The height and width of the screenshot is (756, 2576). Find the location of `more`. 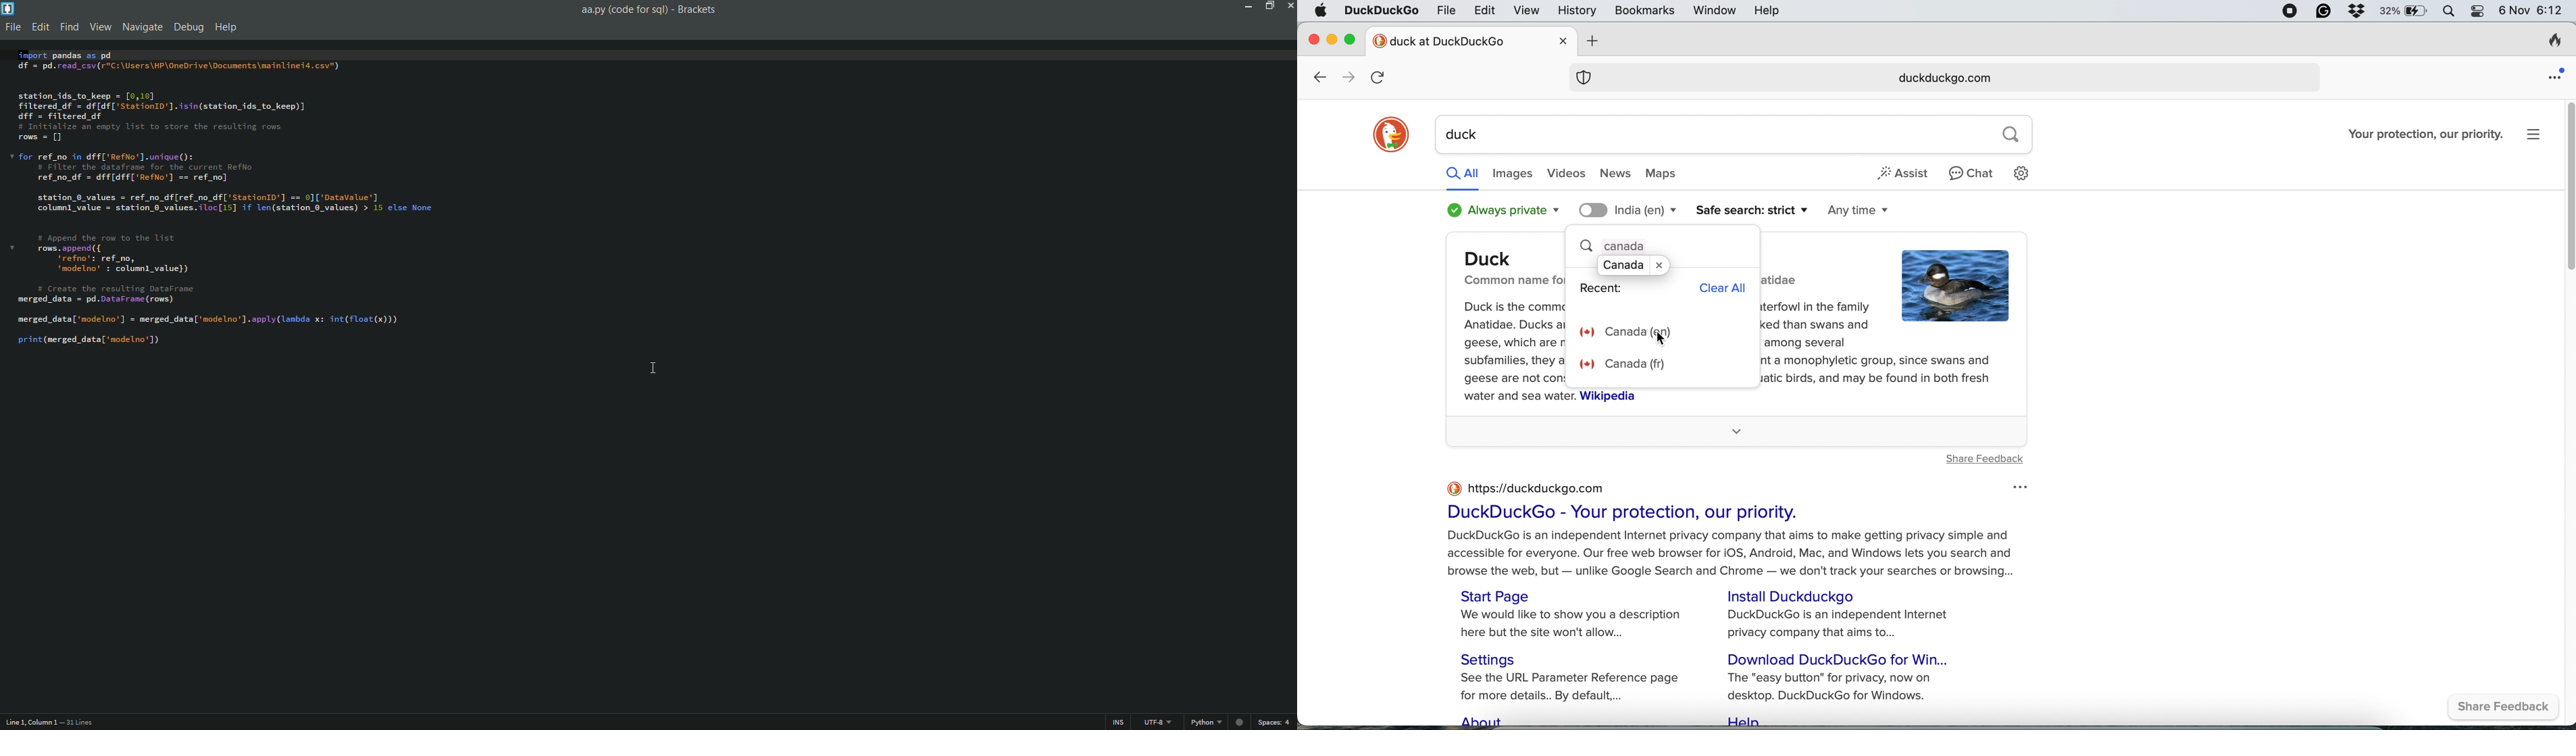

more is located at coordinates (1737, 430).